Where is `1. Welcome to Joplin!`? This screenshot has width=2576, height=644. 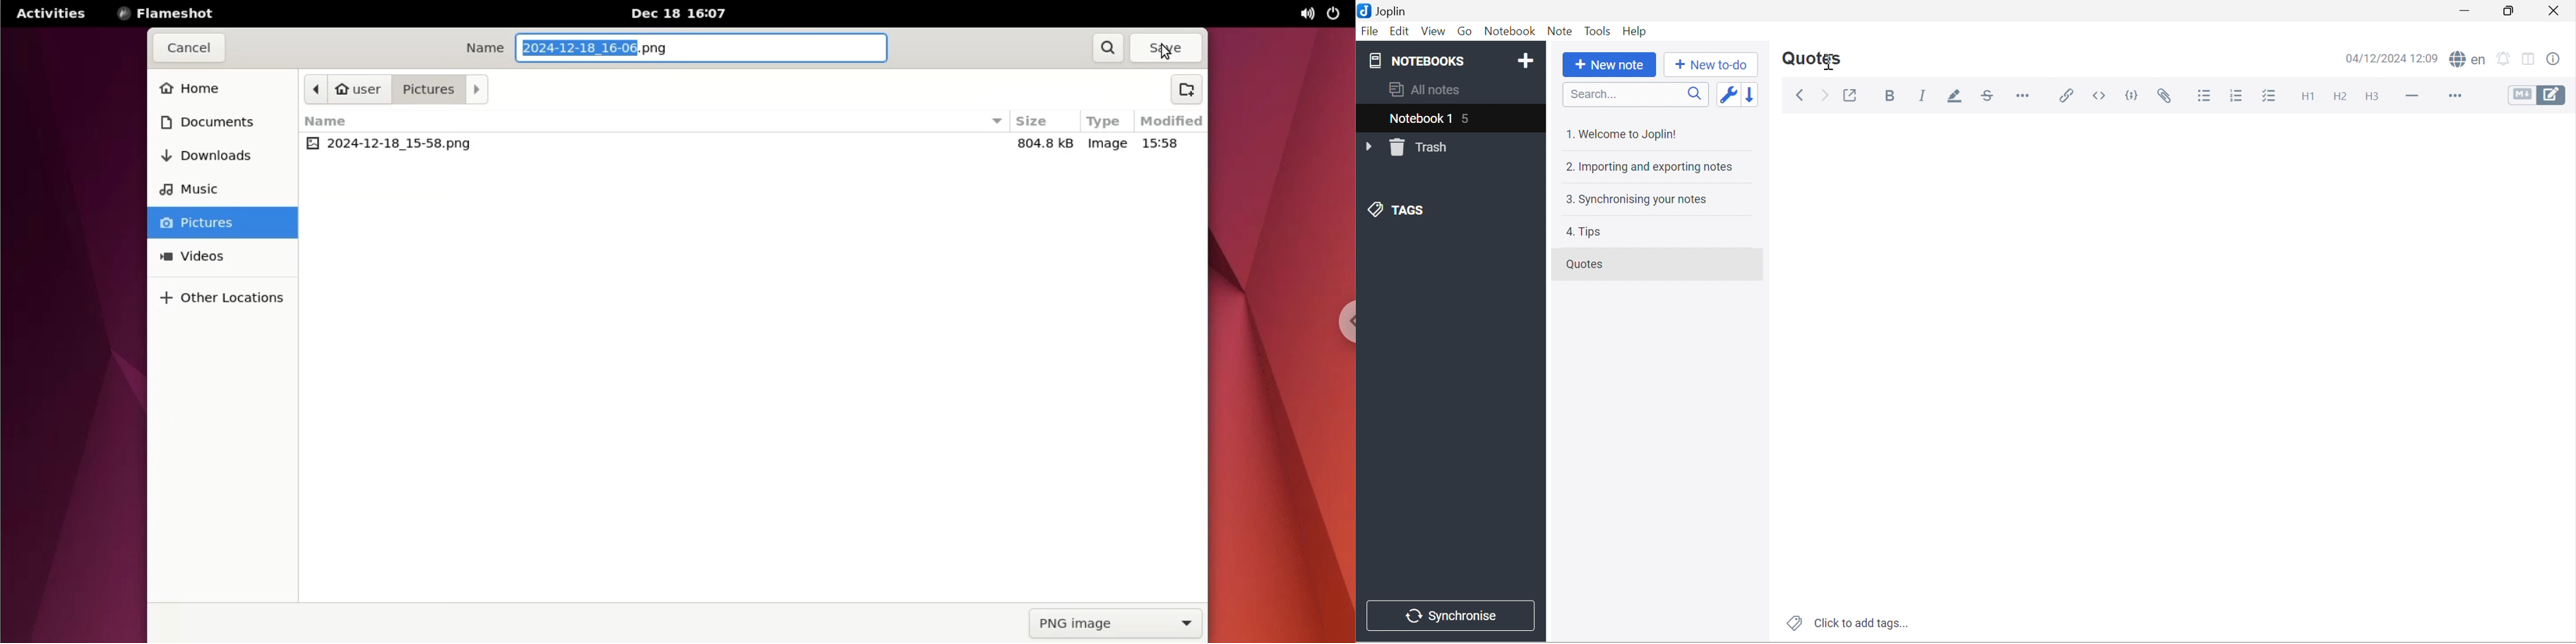 1. Welcome to Joplin! is located at coordinates (1625, 134).